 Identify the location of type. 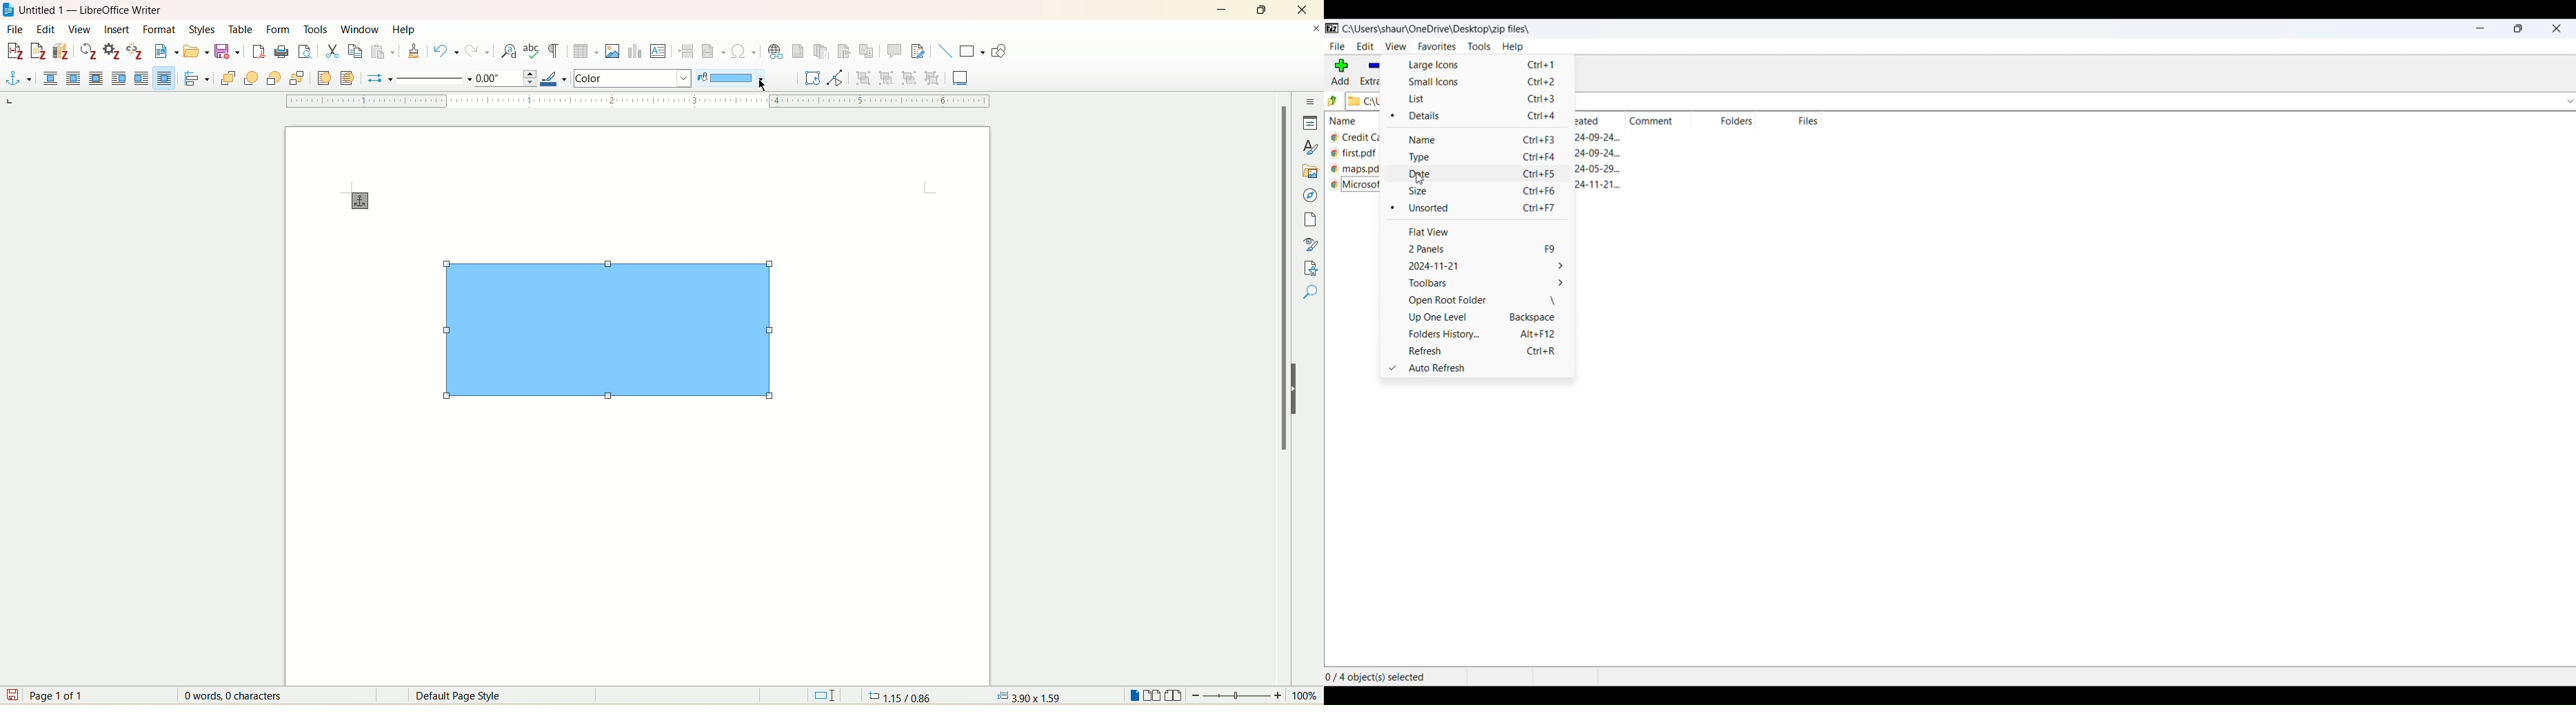
(1482, 159).